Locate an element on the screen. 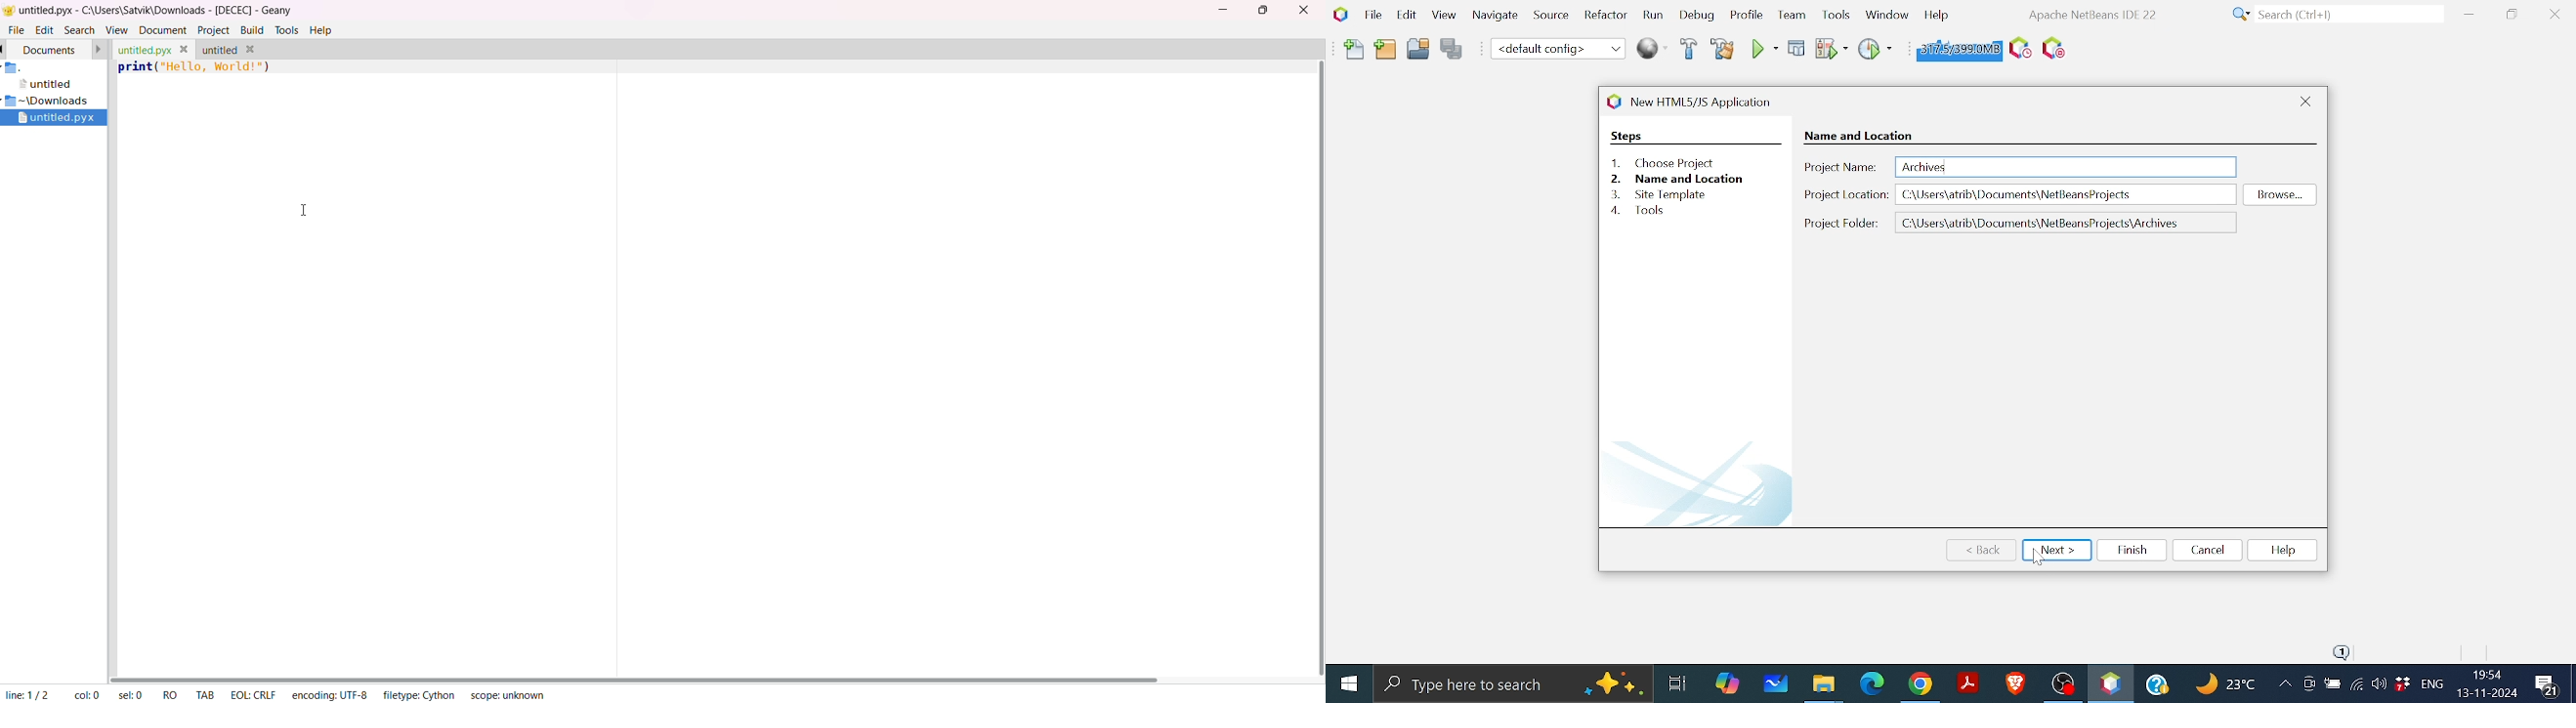 The image size is (2576, 728). Build project is located at coordinates (1690, 50).